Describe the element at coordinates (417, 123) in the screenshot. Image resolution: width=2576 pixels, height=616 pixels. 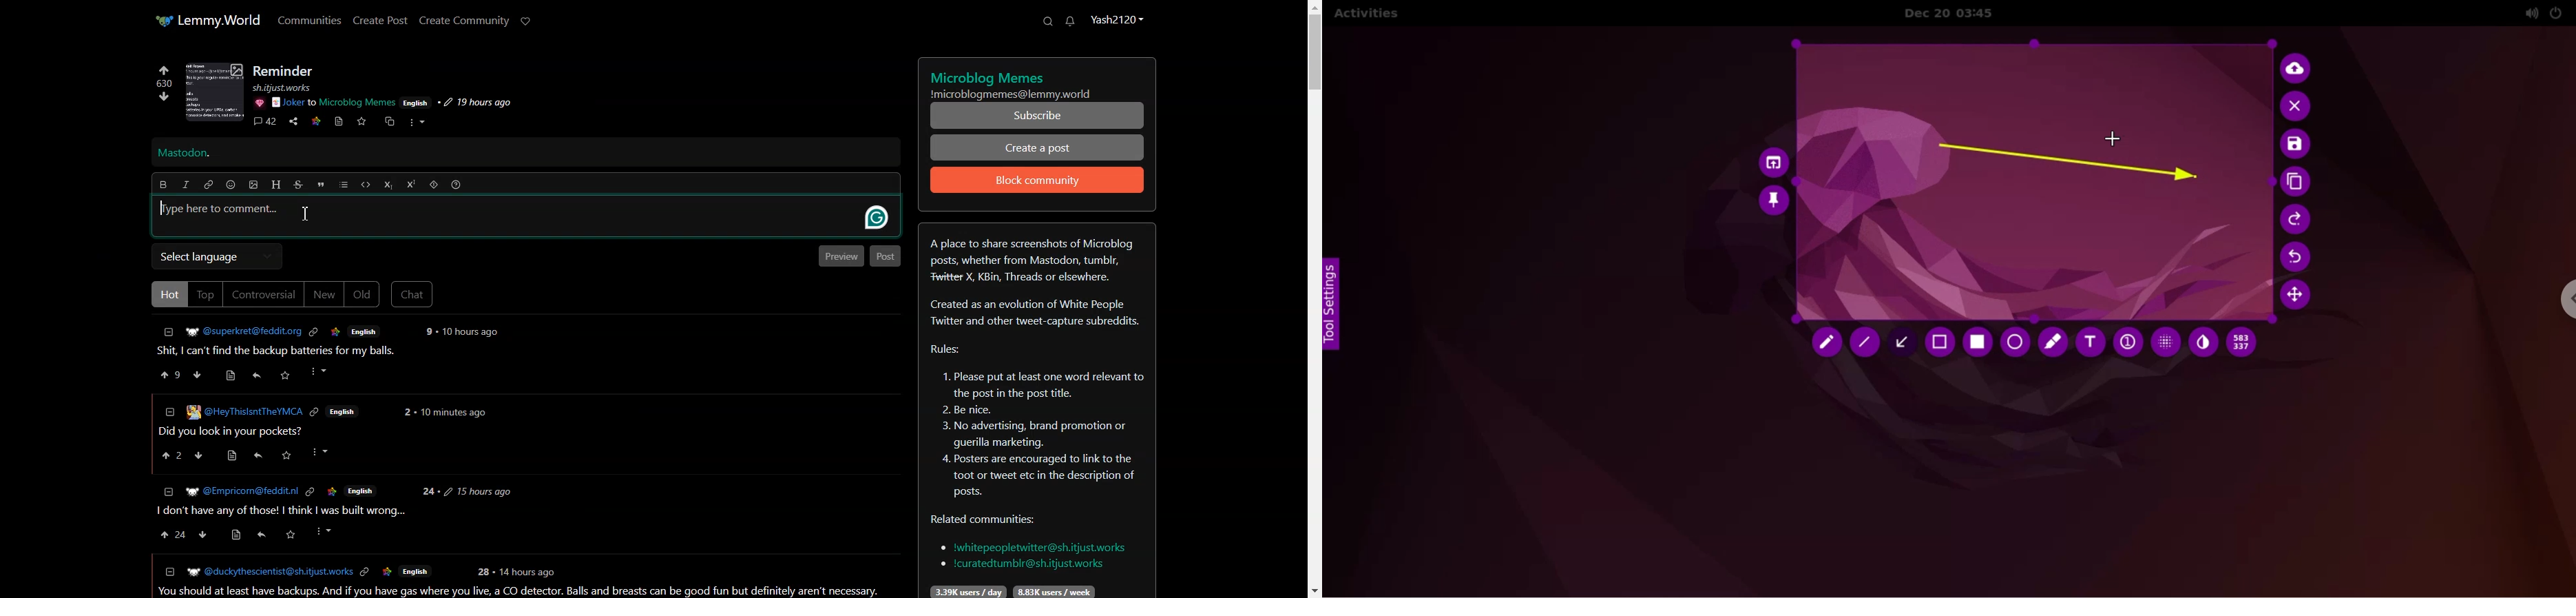
I see `More` at that location.